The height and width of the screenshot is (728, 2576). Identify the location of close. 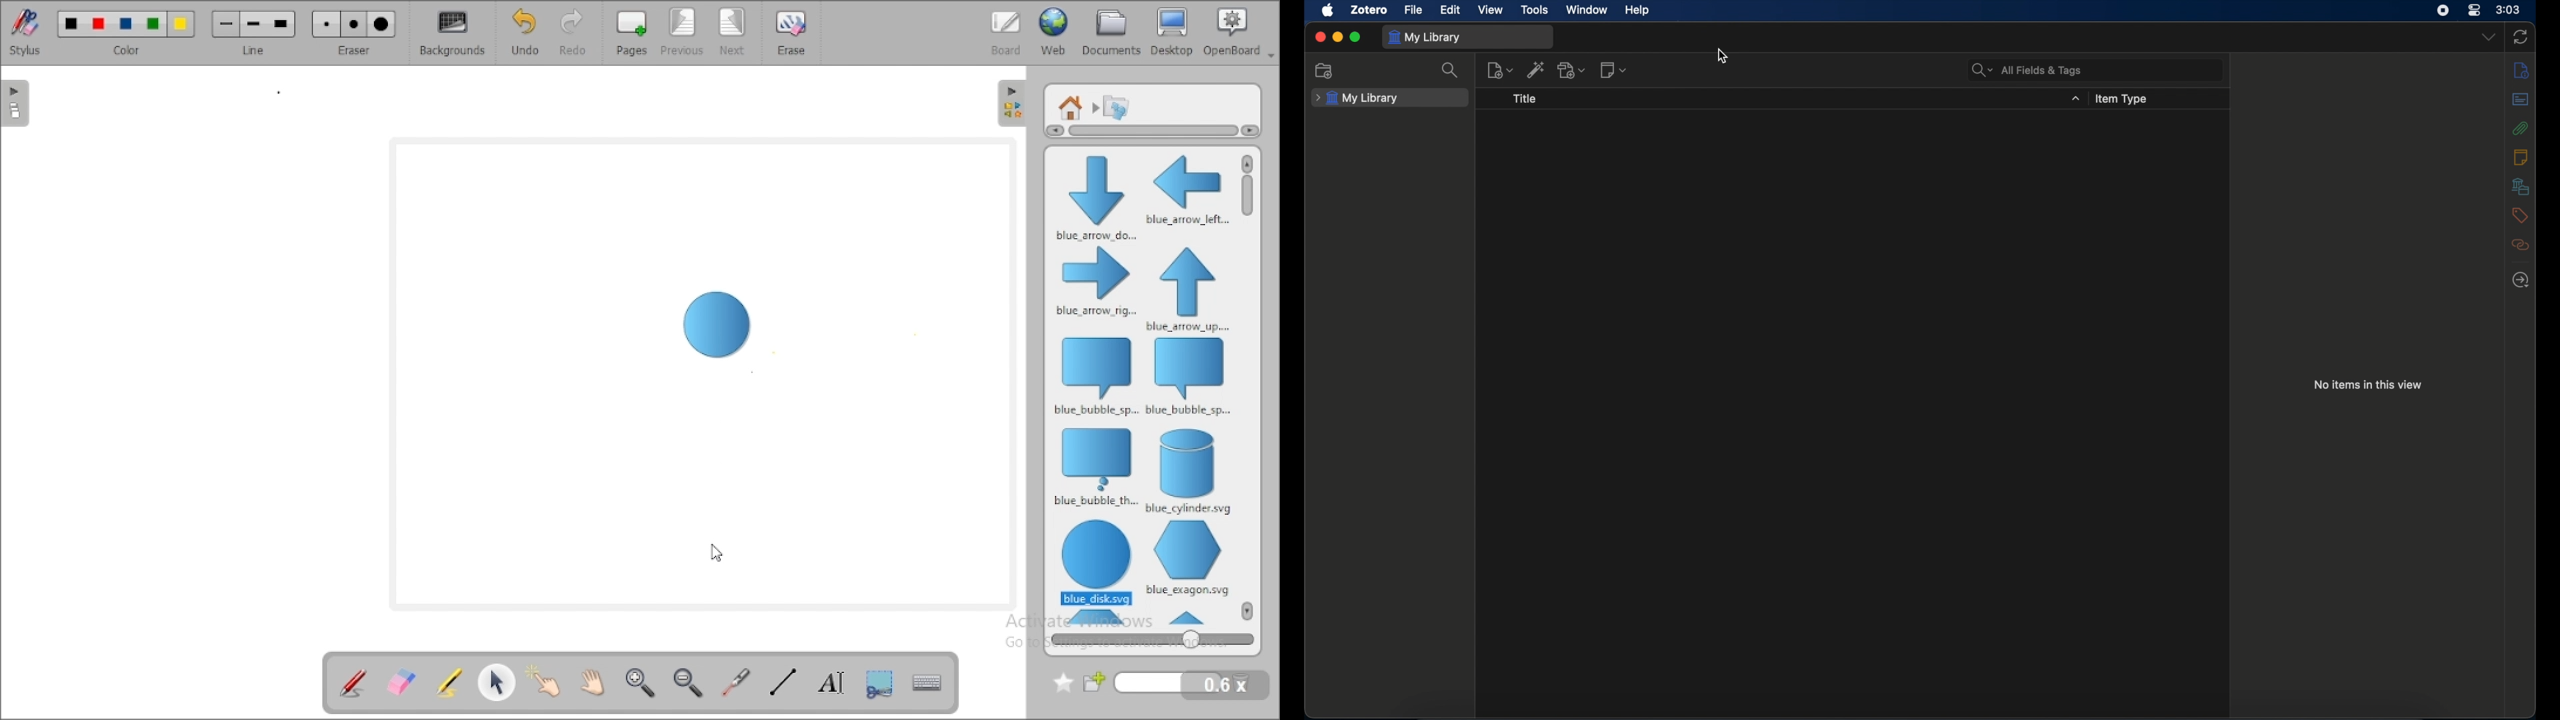
(1321, 37).